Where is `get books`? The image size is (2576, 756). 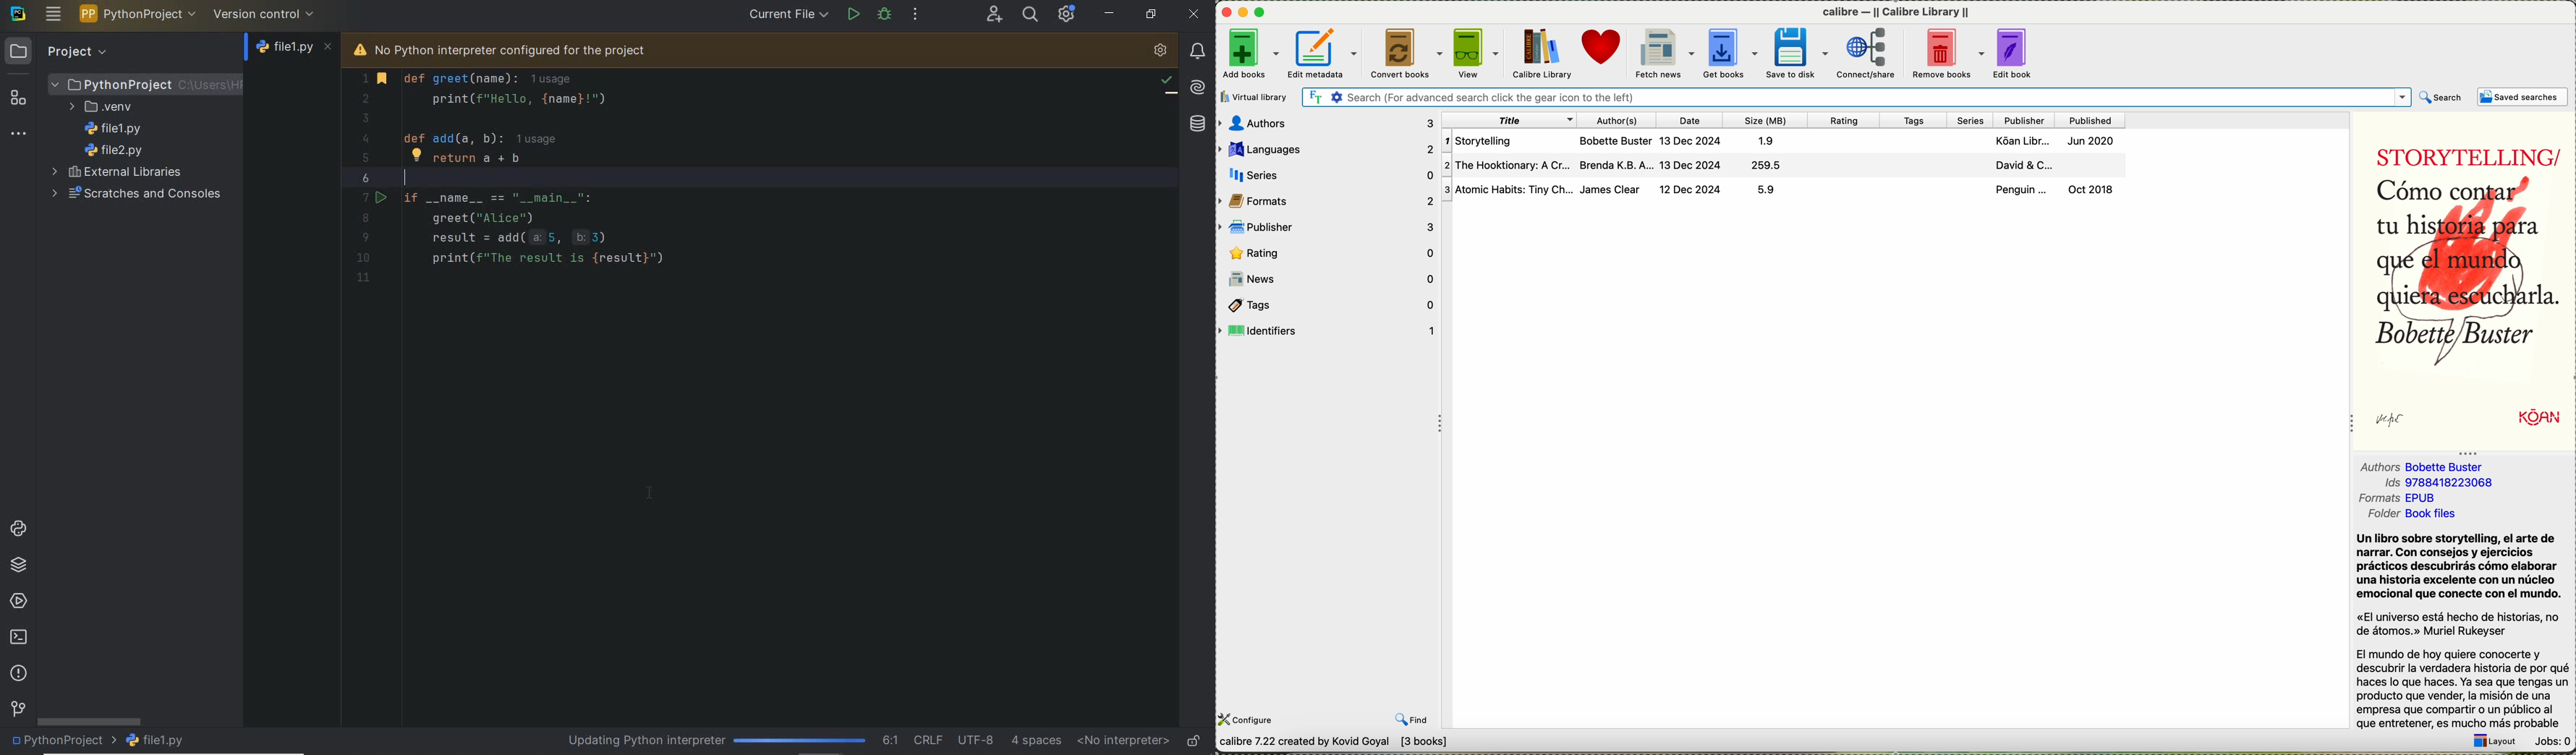 get books is located at coordinates (1731, 51).